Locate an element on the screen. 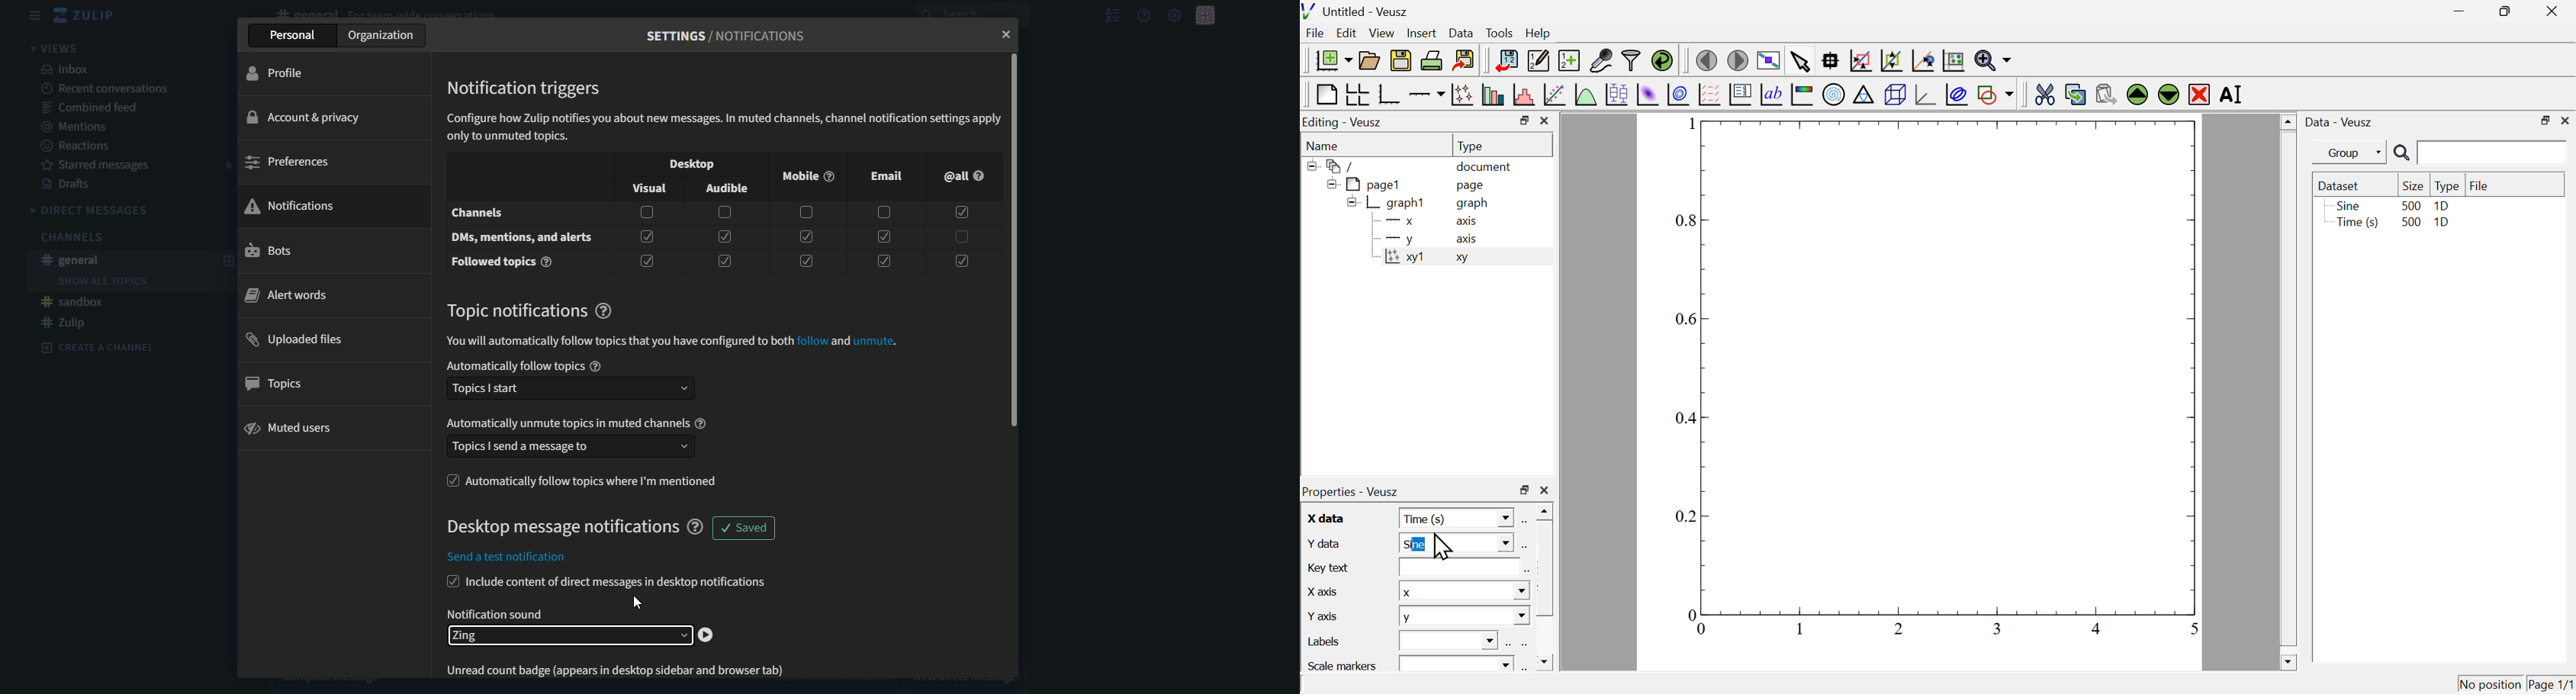  draw a rectangle to zoom graph axes is located at coordinates (1860, 60).